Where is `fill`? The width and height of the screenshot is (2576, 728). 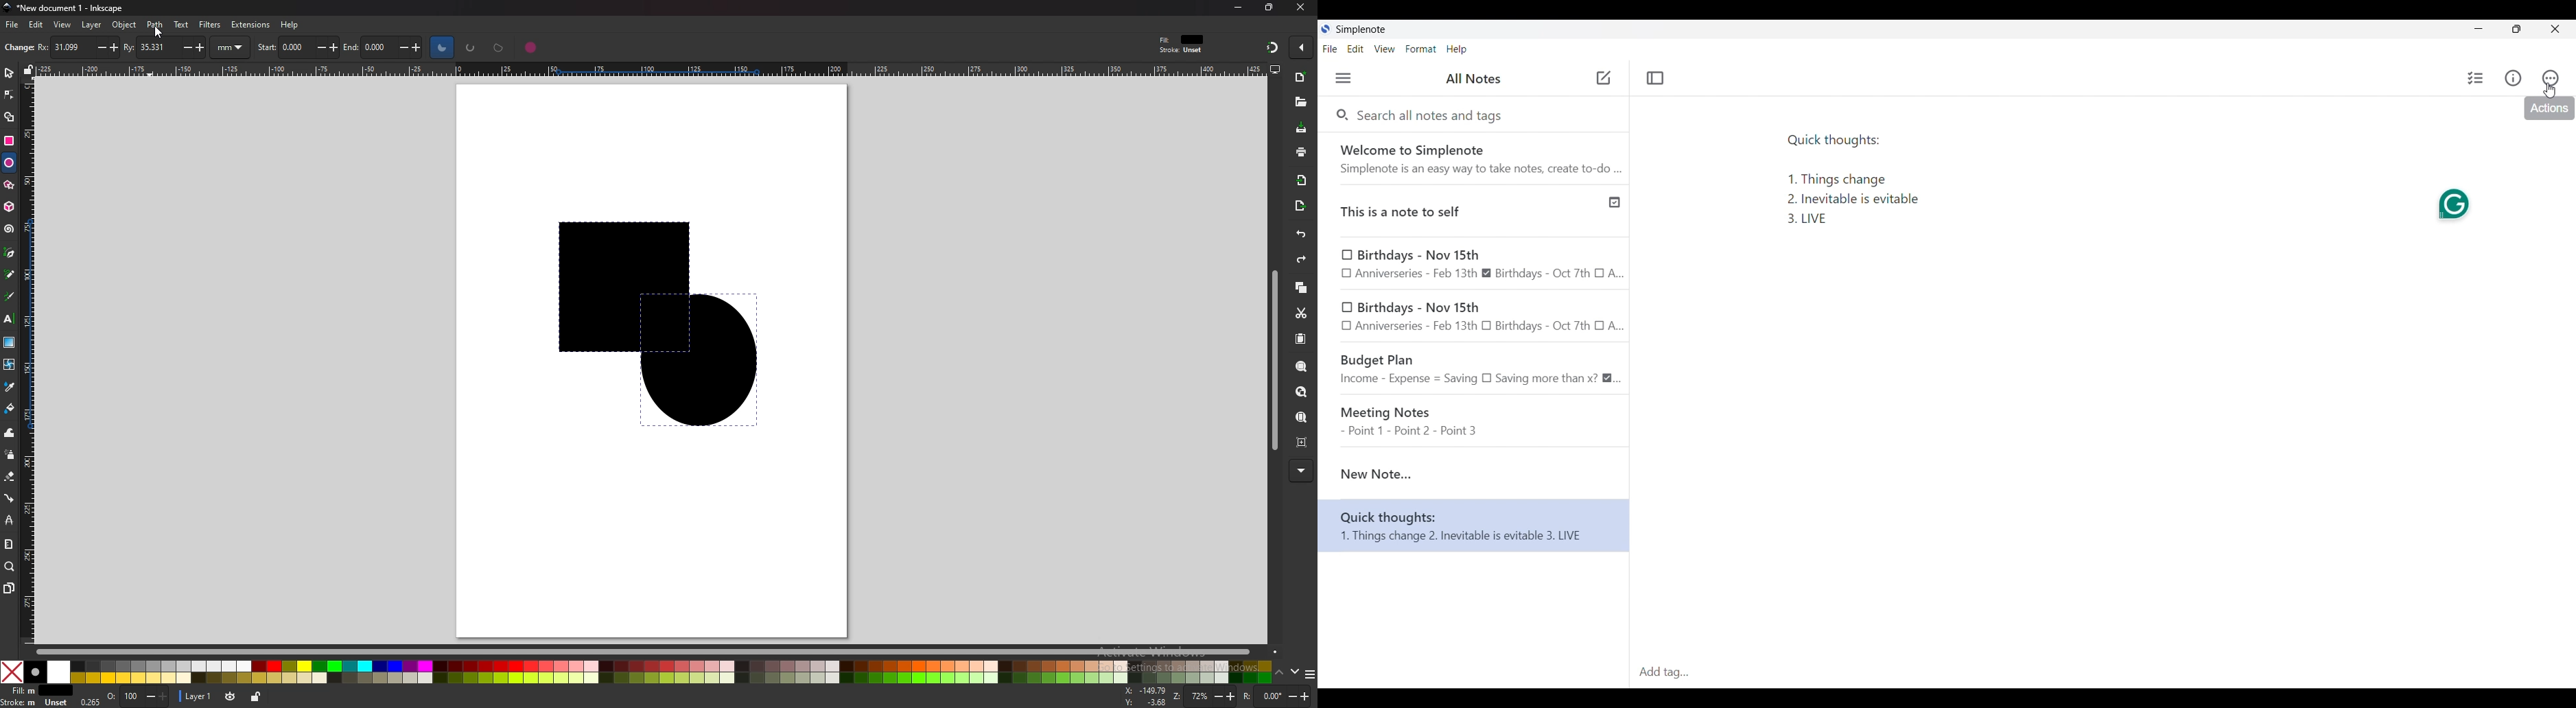 fill is located at coordinates (36, 691).